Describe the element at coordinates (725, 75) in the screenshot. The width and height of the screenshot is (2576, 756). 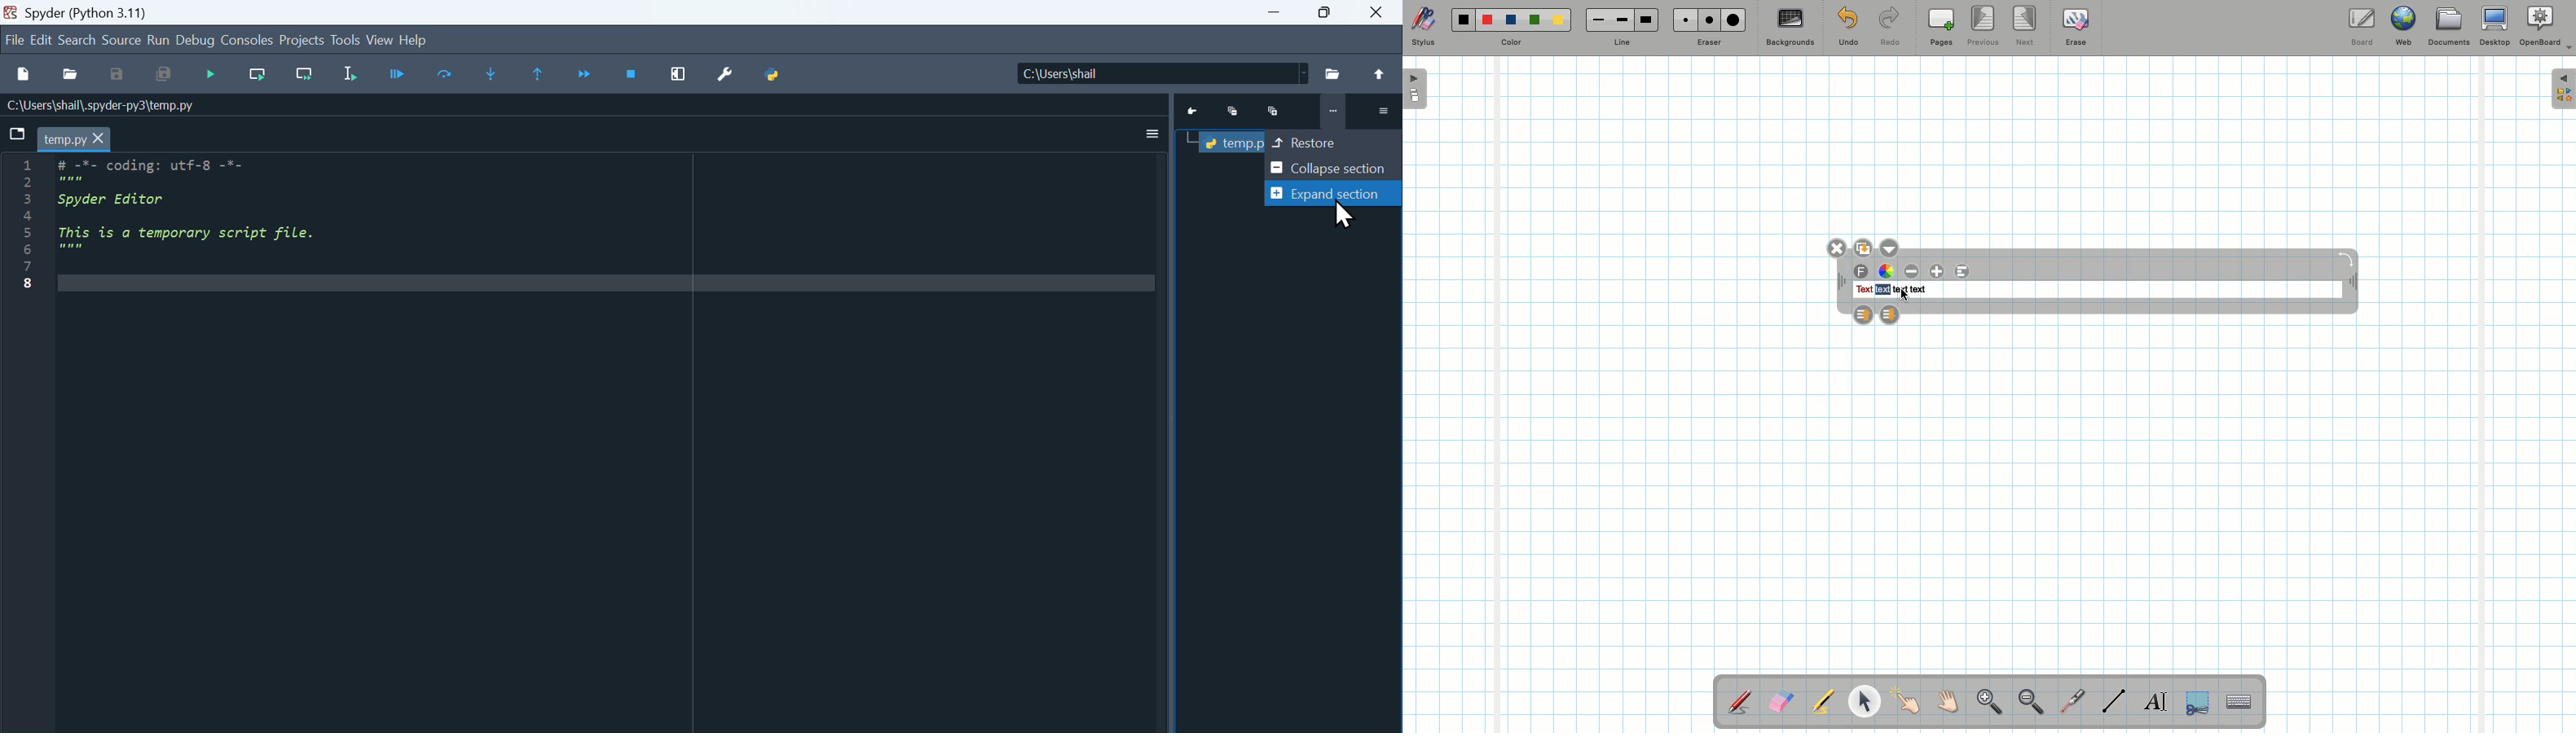
I see `Preferences` at that location.